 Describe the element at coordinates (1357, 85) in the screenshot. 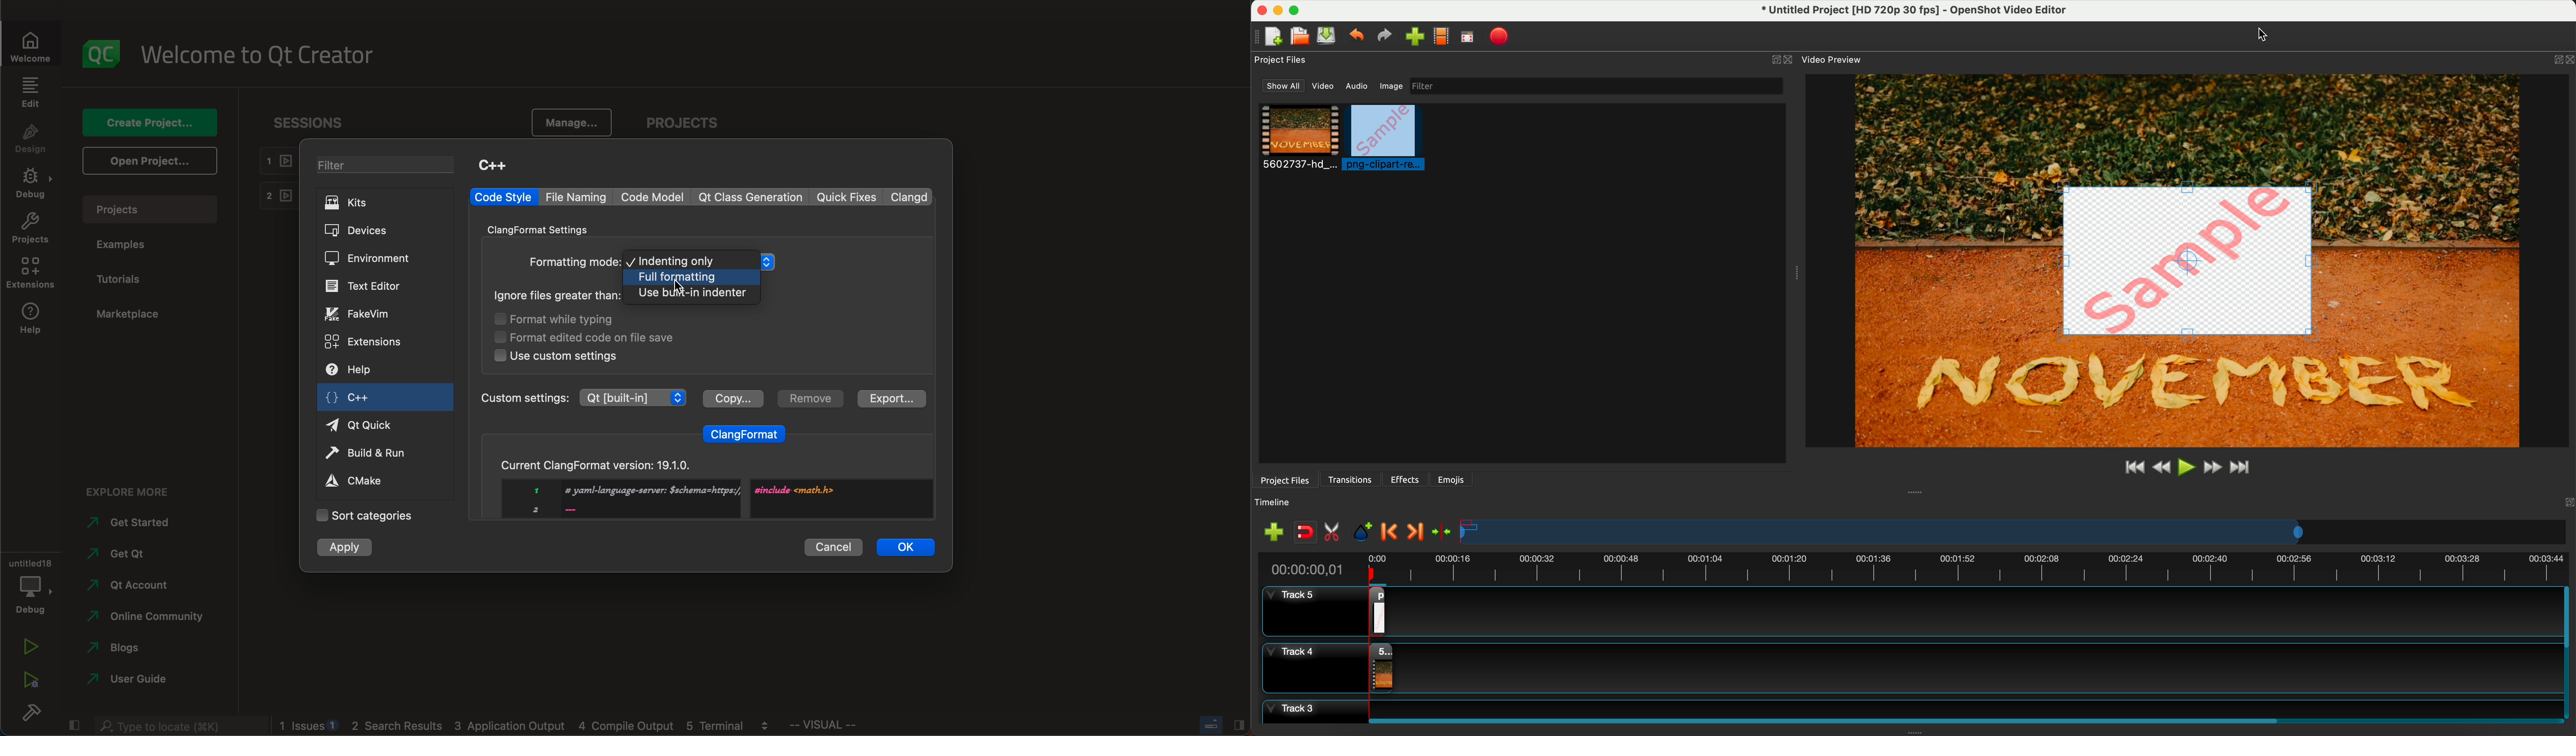

I see `audio` at that location.